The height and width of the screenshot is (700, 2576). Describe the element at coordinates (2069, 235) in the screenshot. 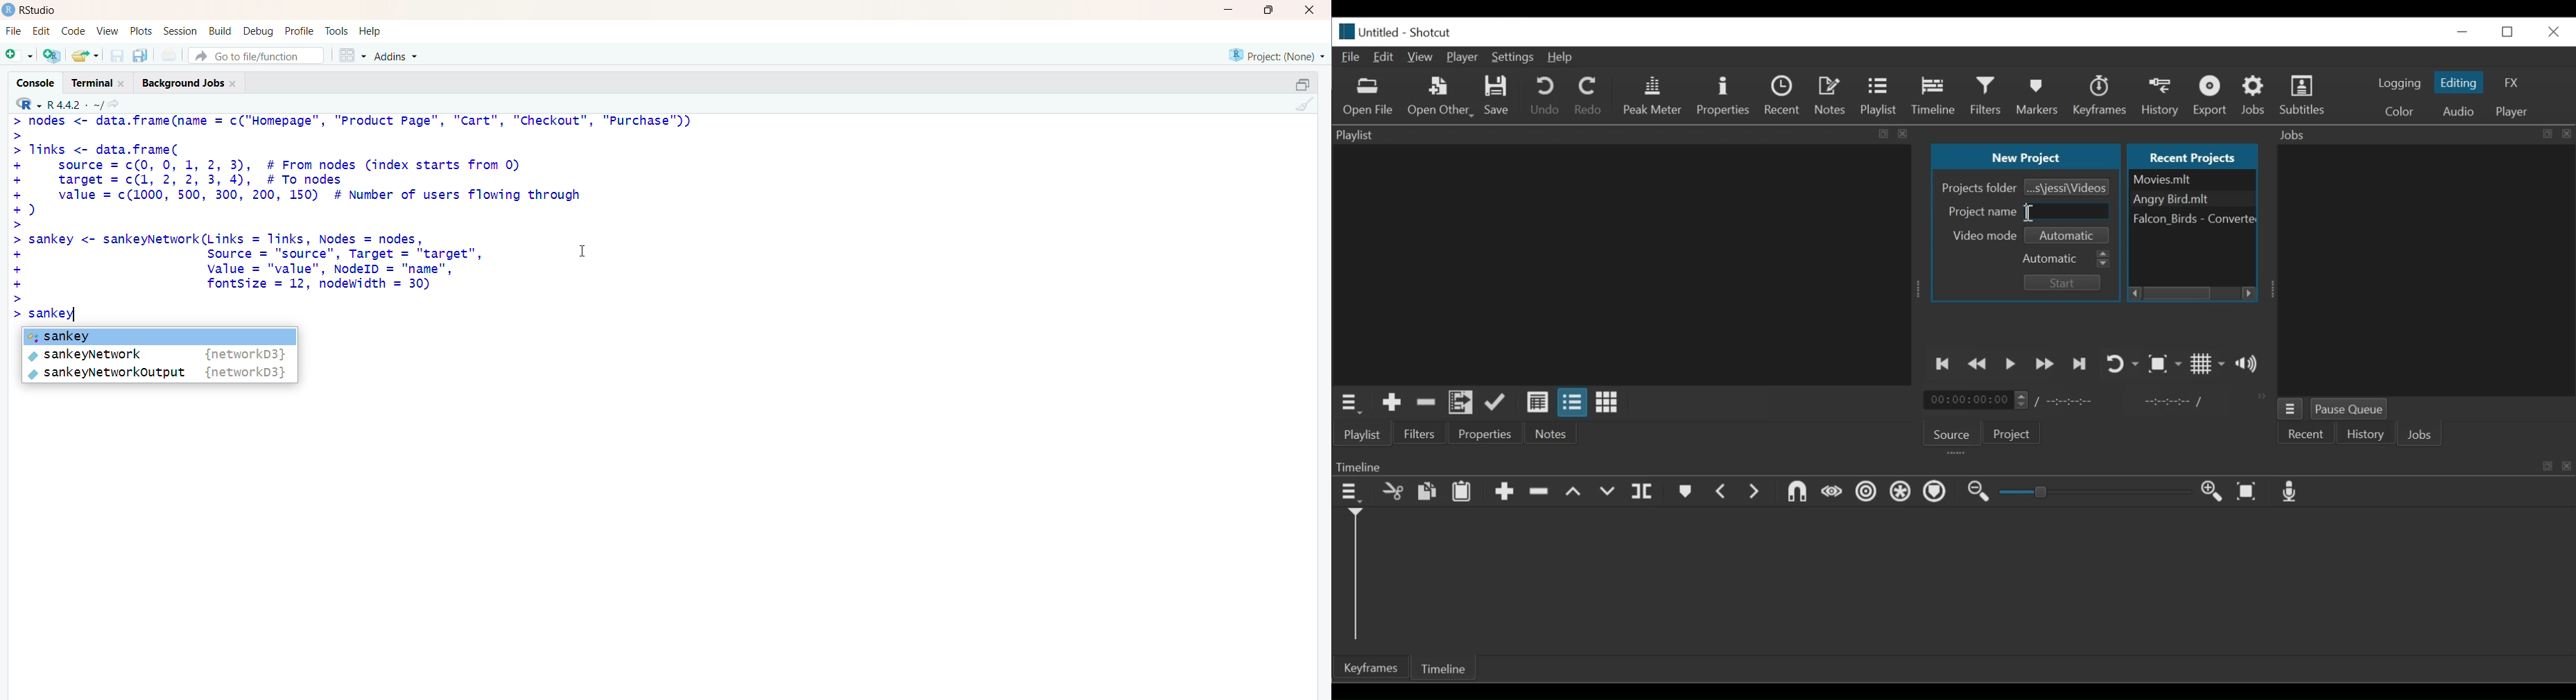

I see `Select Video mode` at that location.